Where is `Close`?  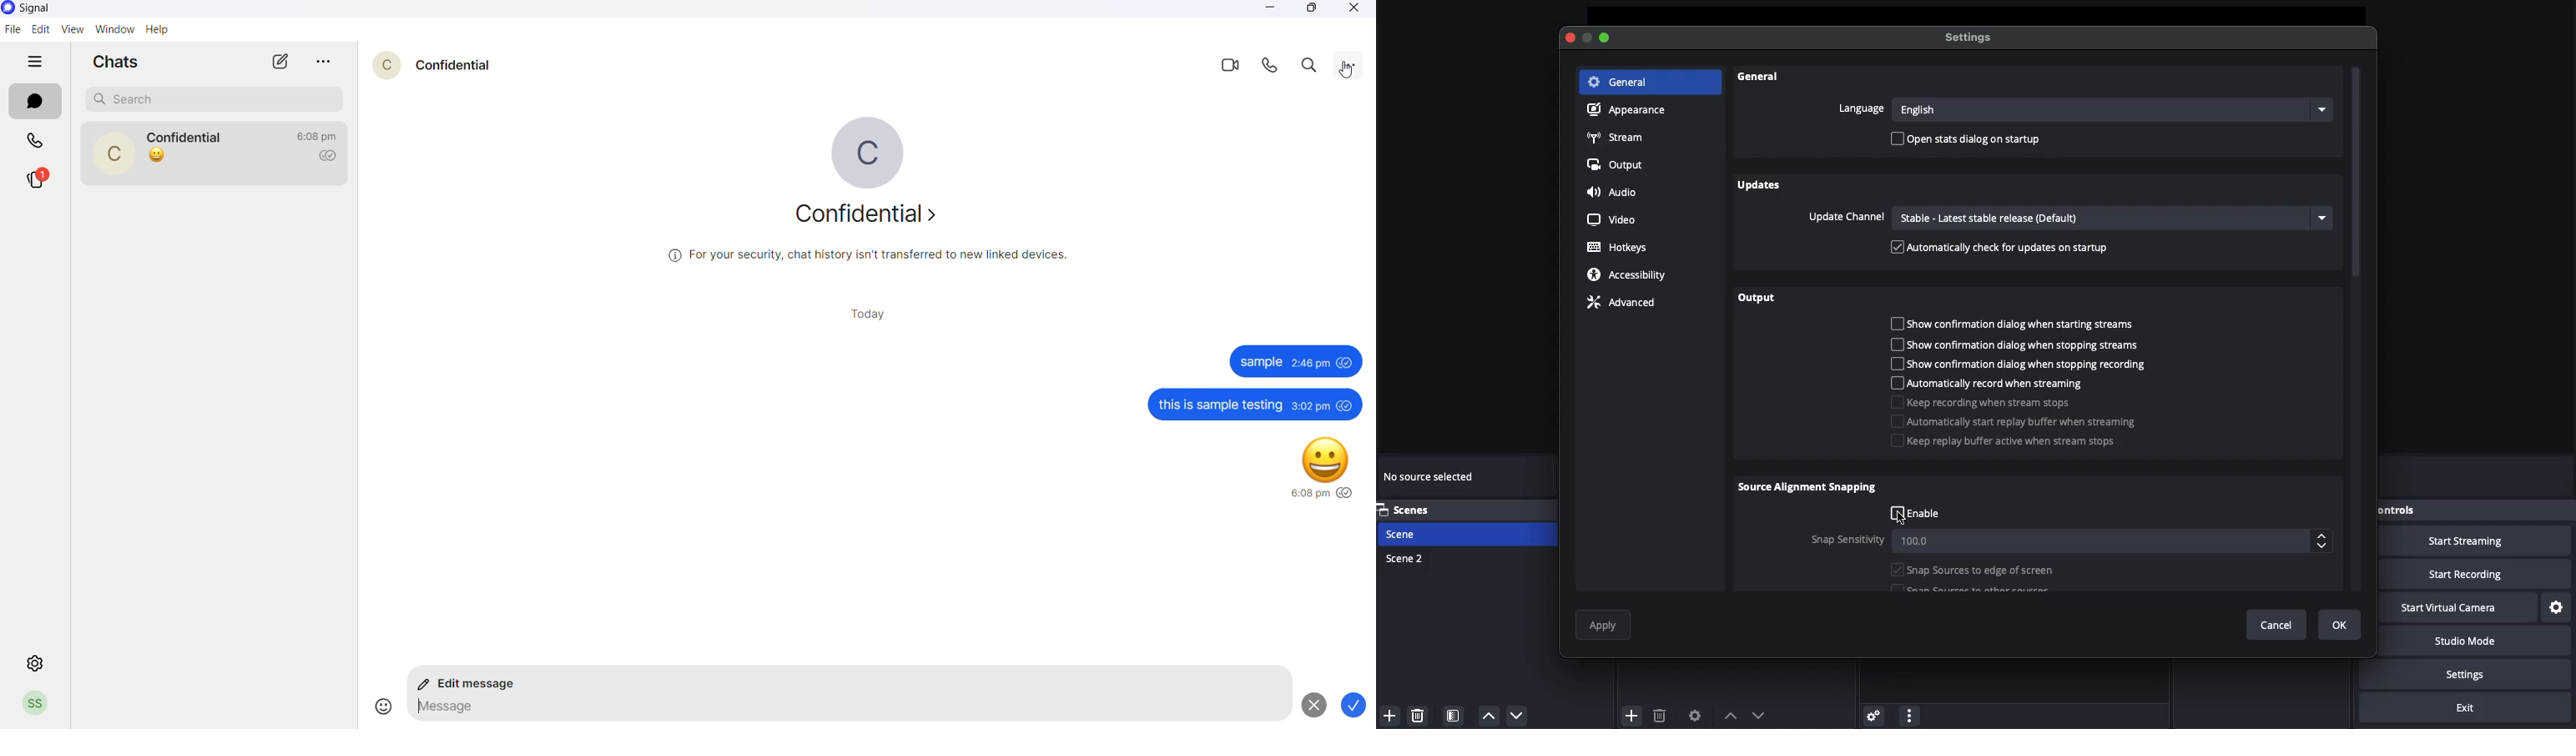 Close is located at coordinates (1572, 38).